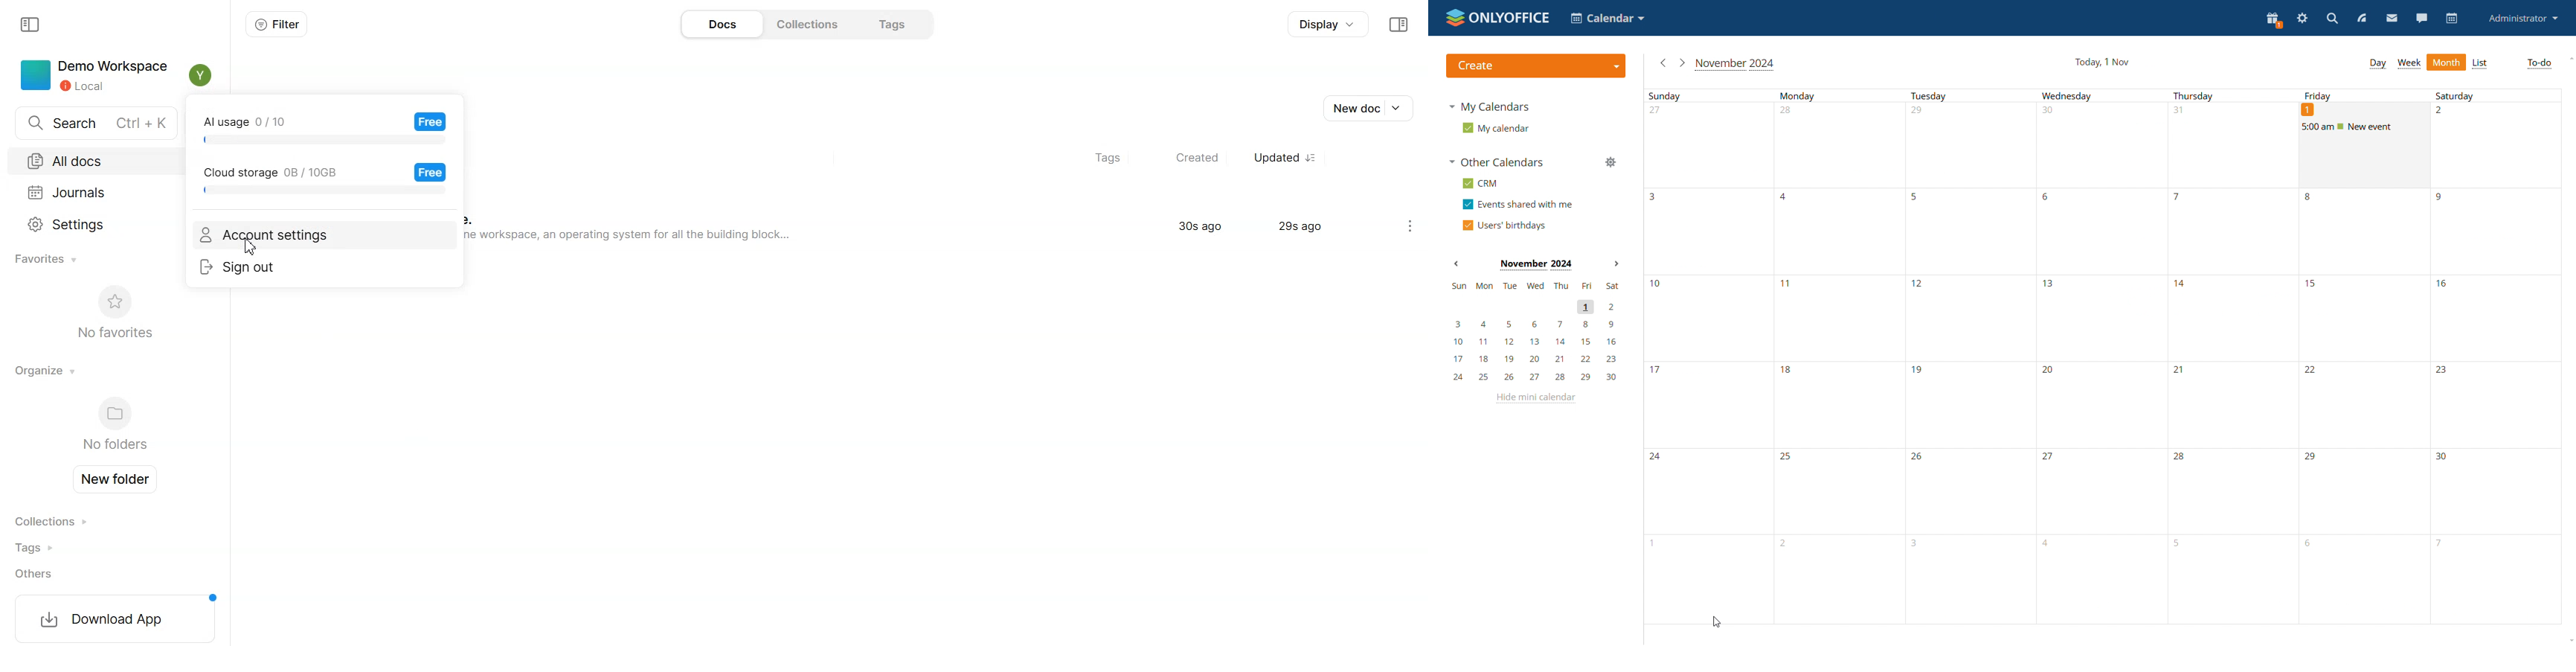 The image size is (2576, 672). What do you see at coordinates (91, 190) in the screenshot?
I see `Journals` at bounding box center [91, 190].